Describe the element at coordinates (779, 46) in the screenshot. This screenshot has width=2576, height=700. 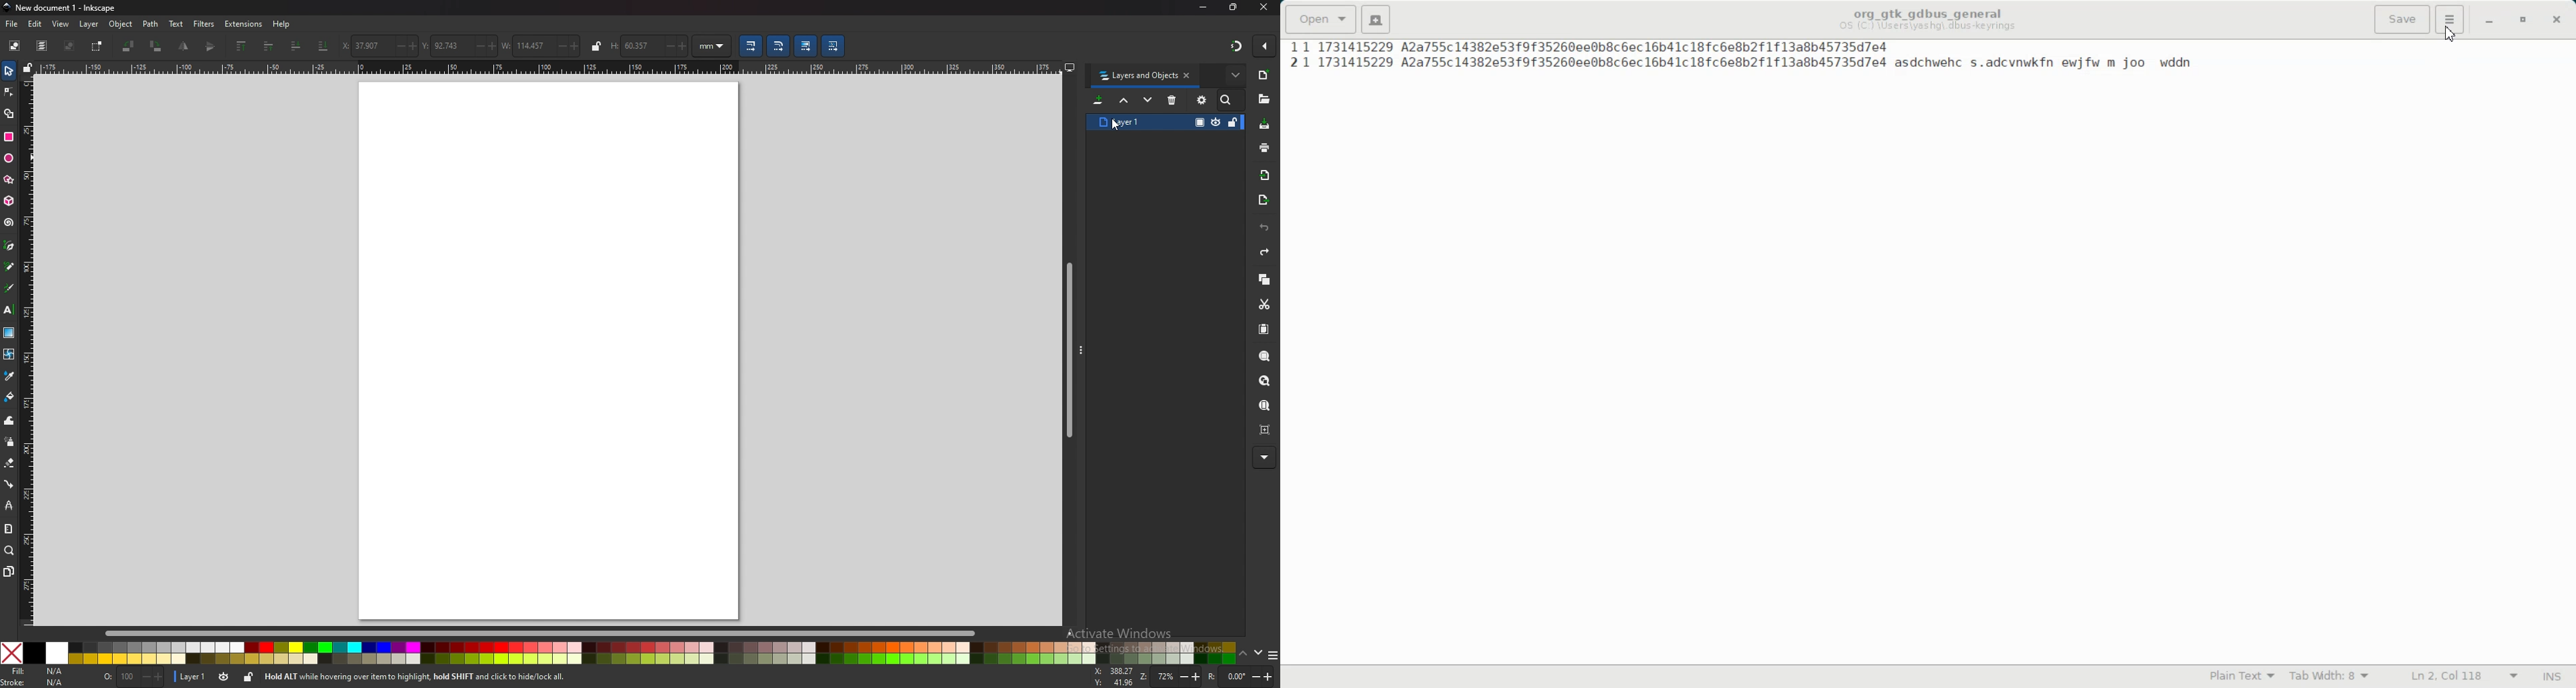
I see `scale radii` at that location.